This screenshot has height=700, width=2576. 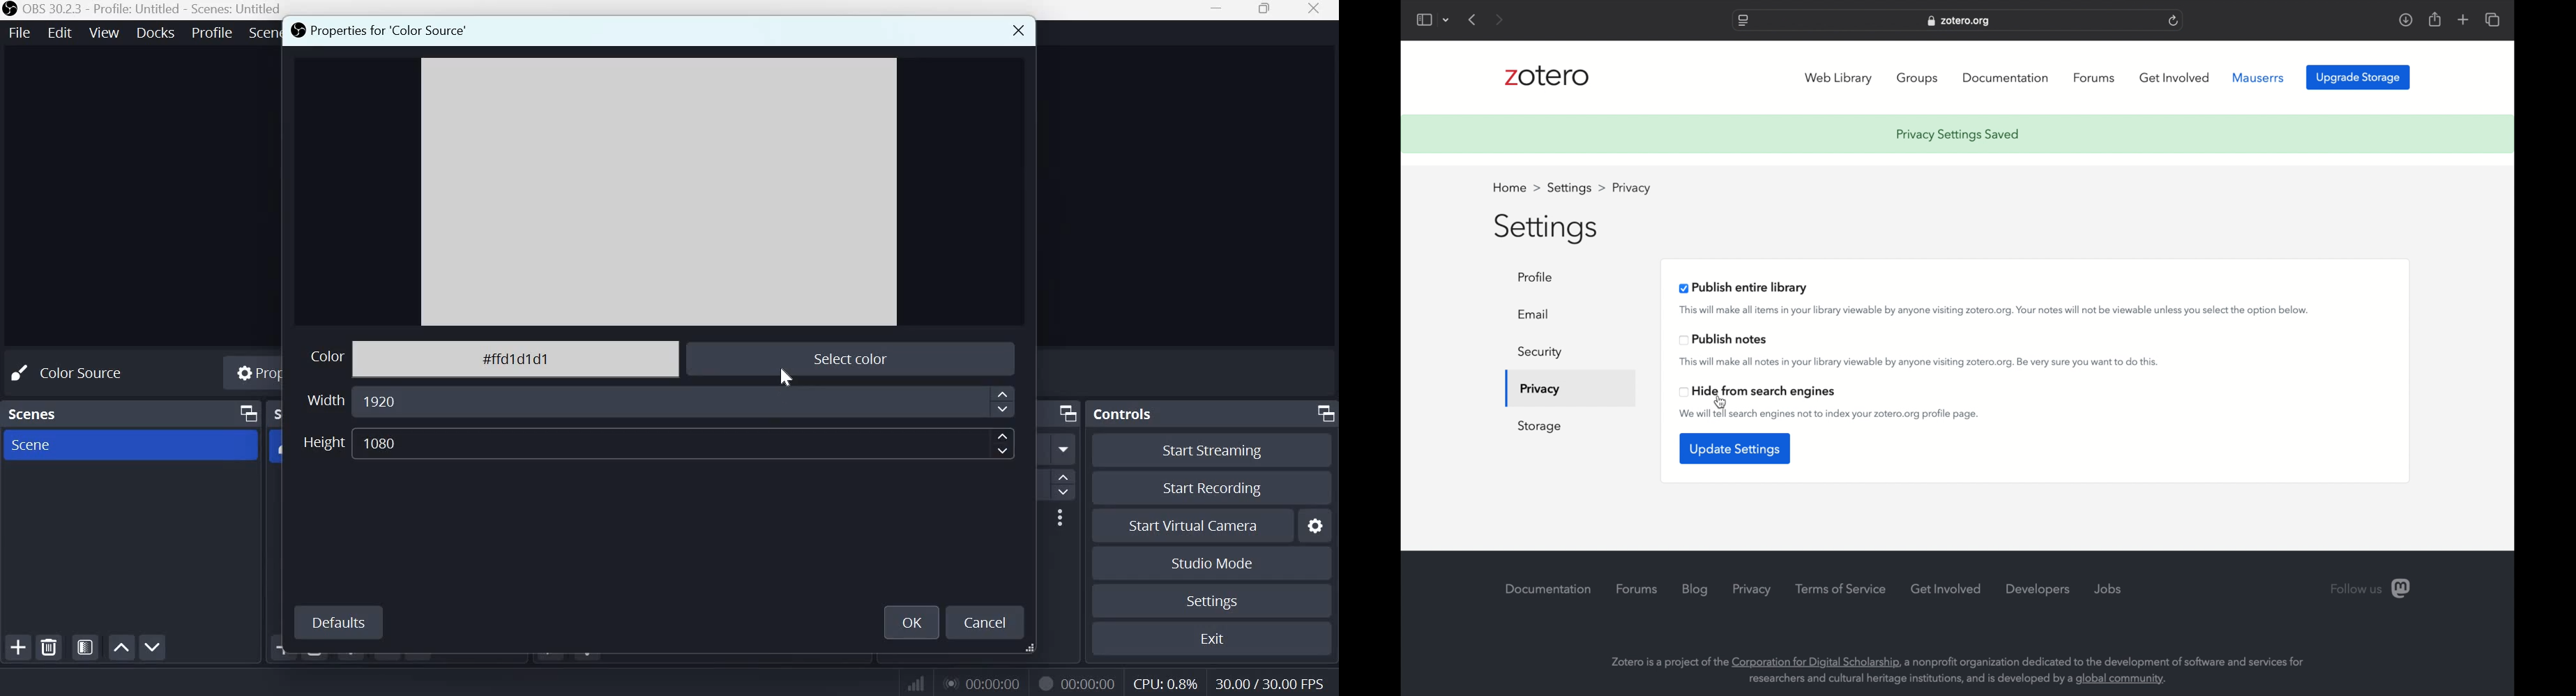 I want to click on Start Virual Camera, so click(x=1193, y=527).